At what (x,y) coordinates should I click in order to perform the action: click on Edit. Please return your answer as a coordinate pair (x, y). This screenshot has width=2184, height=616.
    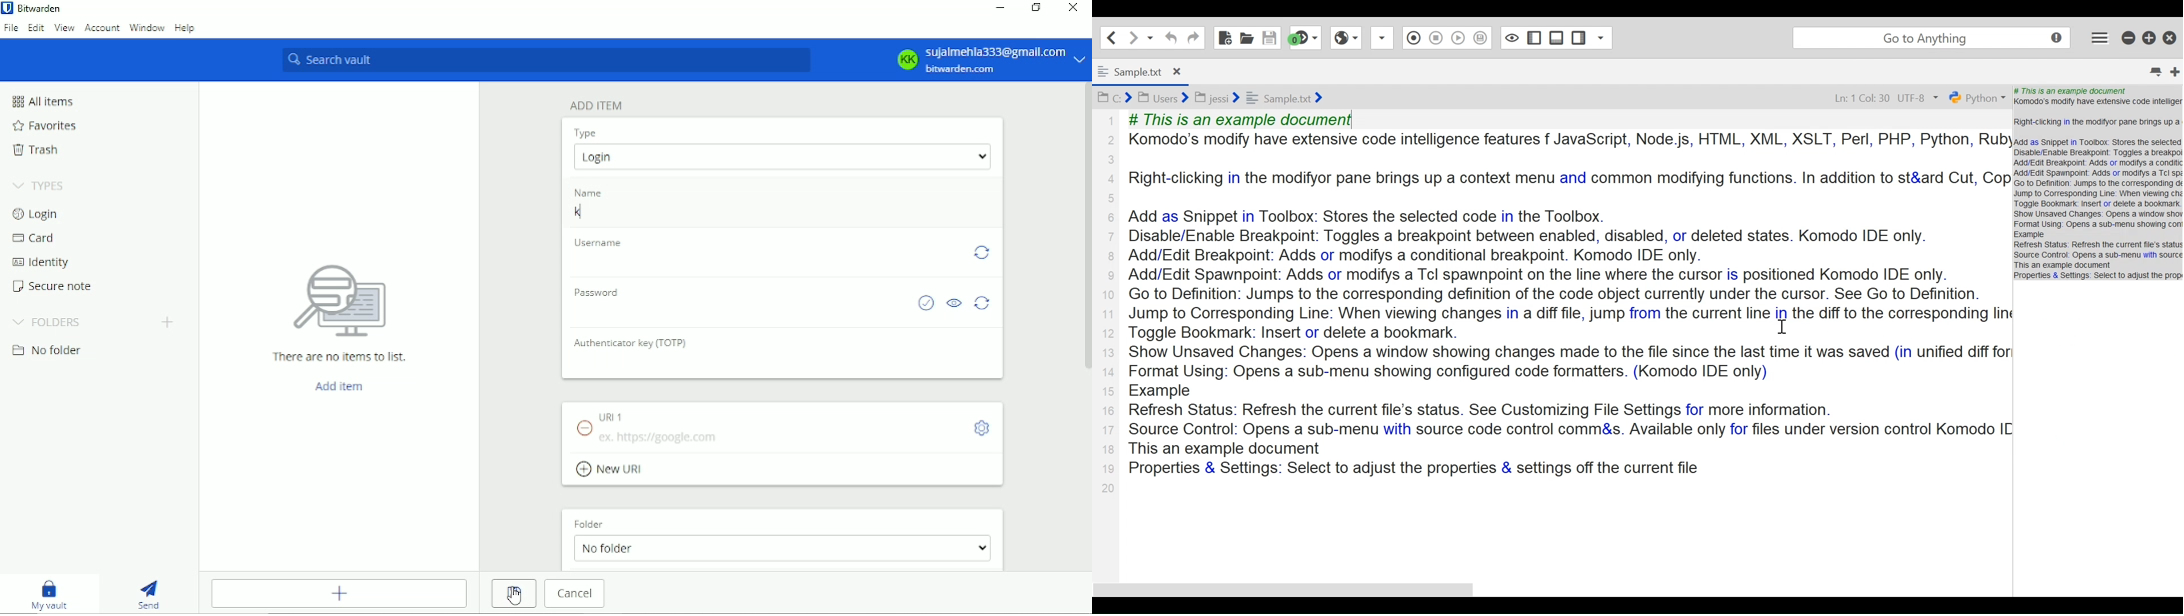
    Looking at the image, I should click on (36, 28).